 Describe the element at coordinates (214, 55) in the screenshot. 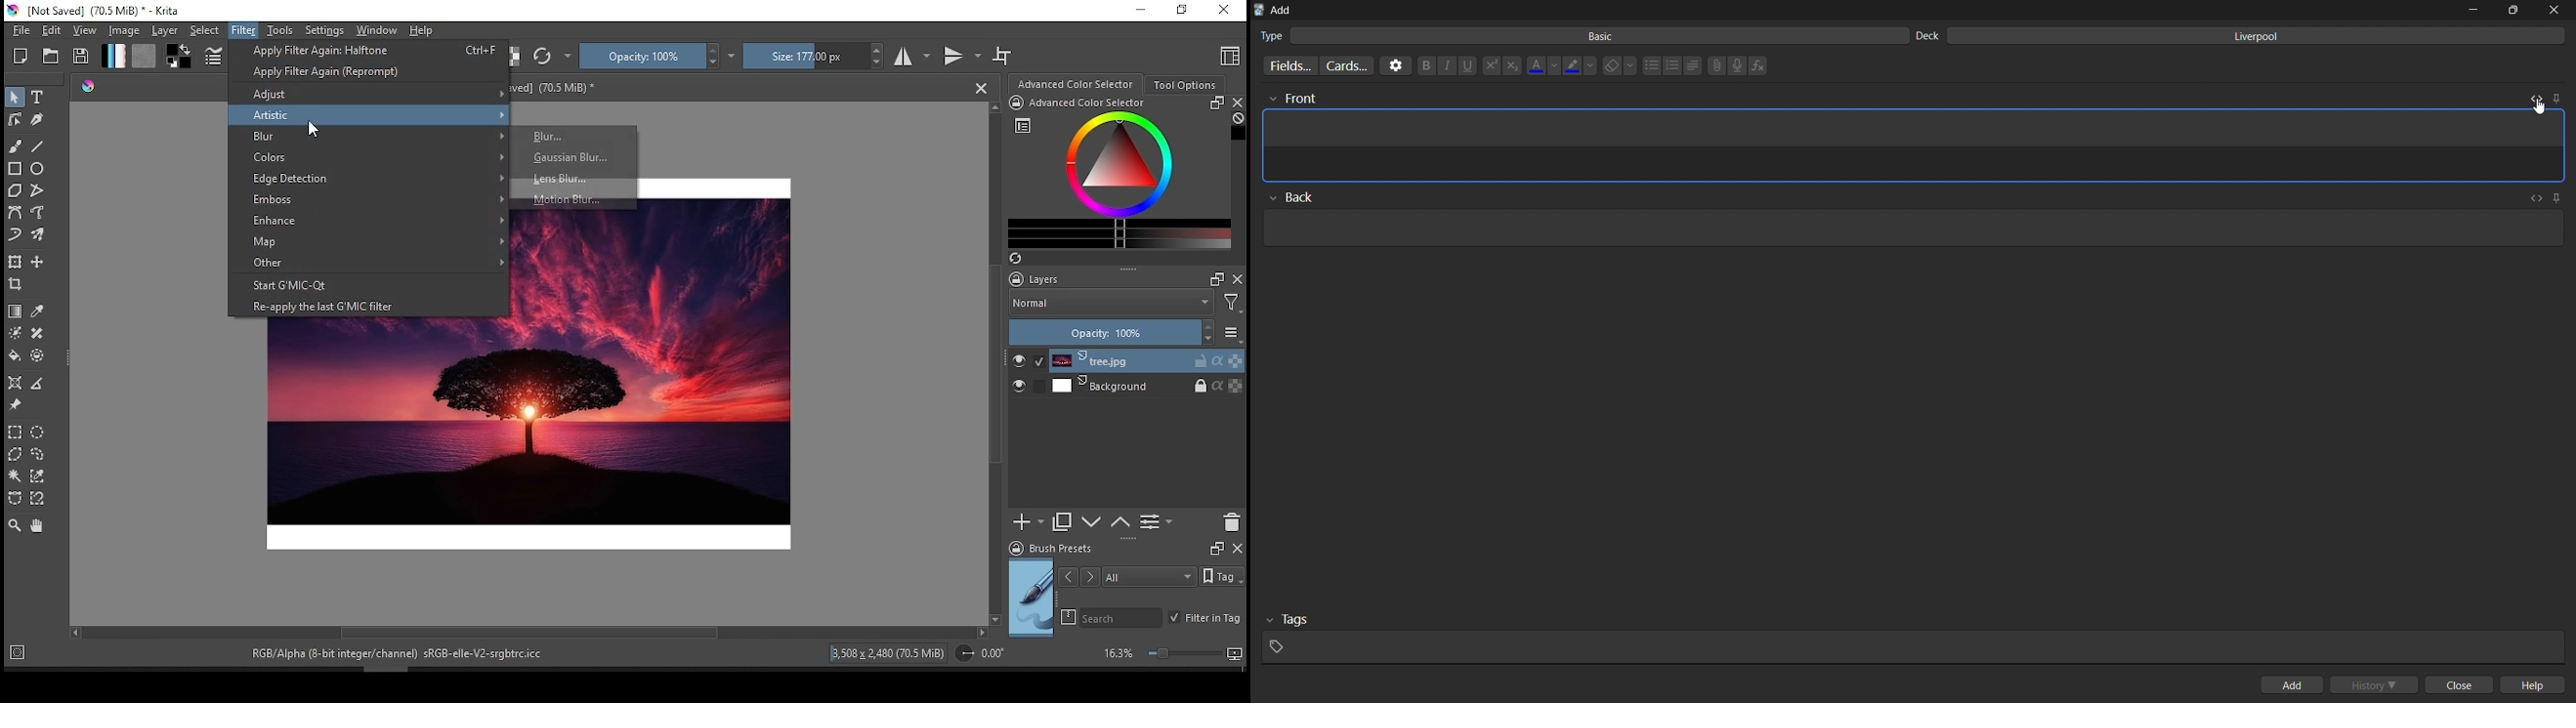

I see `edit brush settings` at that location.